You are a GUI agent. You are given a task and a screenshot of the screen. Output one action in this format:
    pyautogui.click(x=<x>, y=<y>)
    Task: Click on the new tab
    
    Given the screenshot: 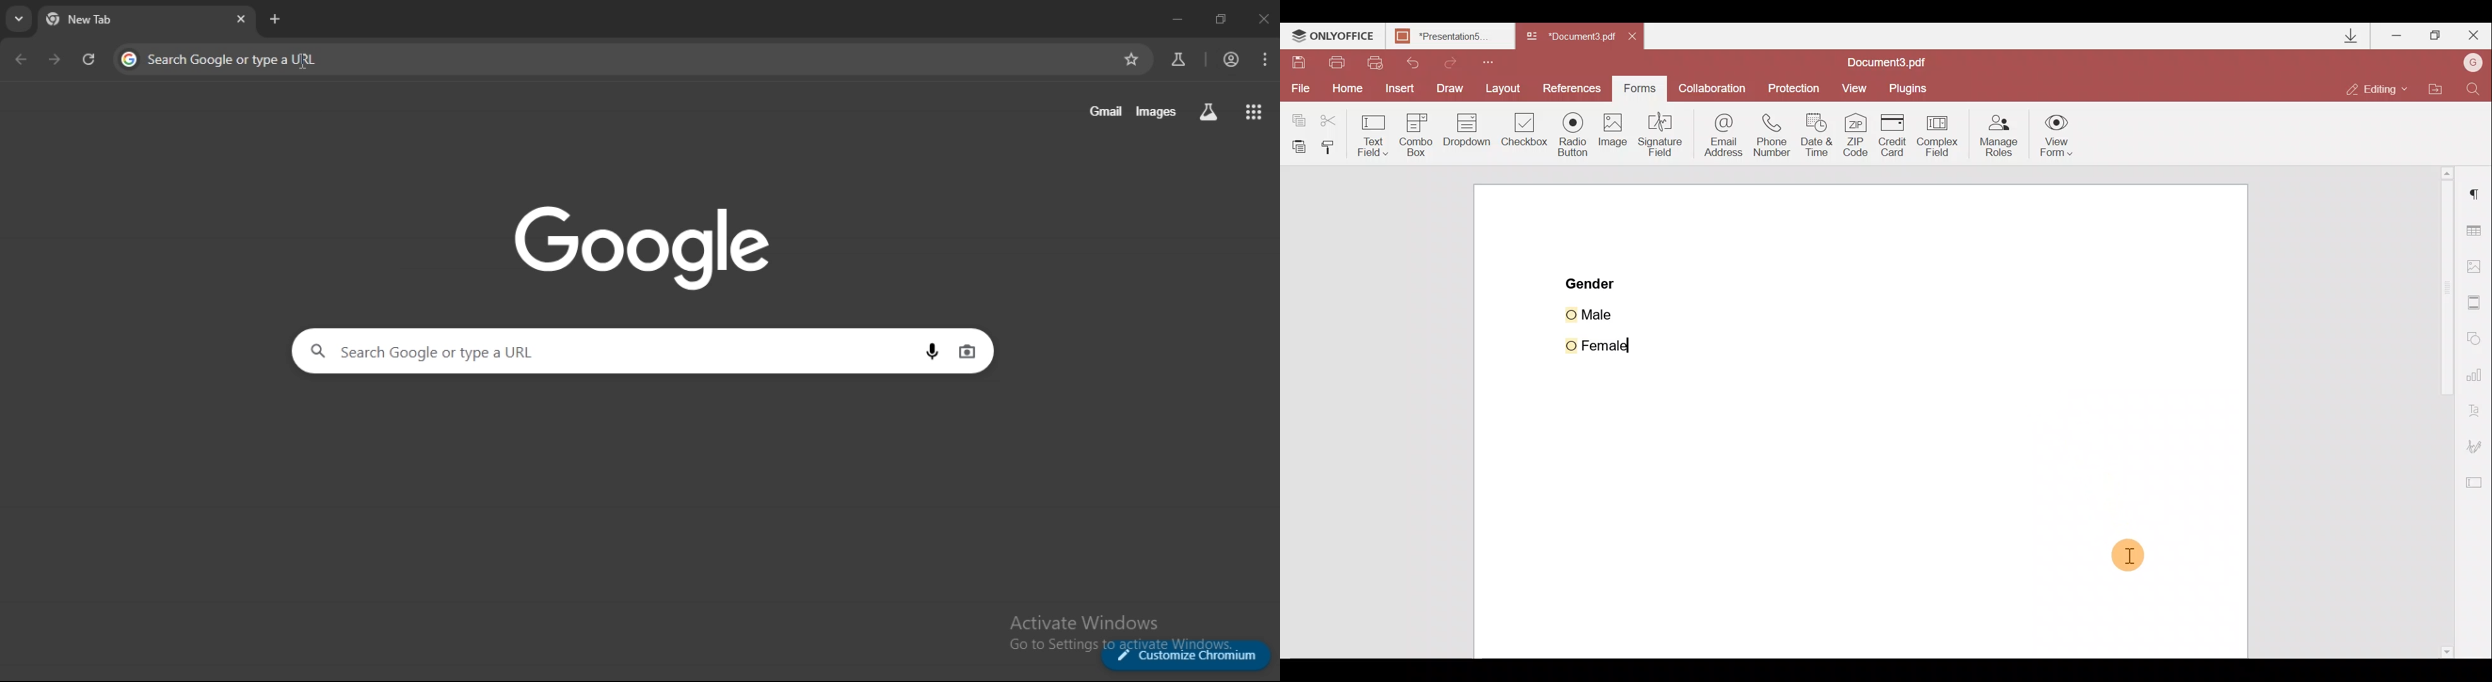 What is the action you would take?
    pyautogui.click(x=275, y=19)
    